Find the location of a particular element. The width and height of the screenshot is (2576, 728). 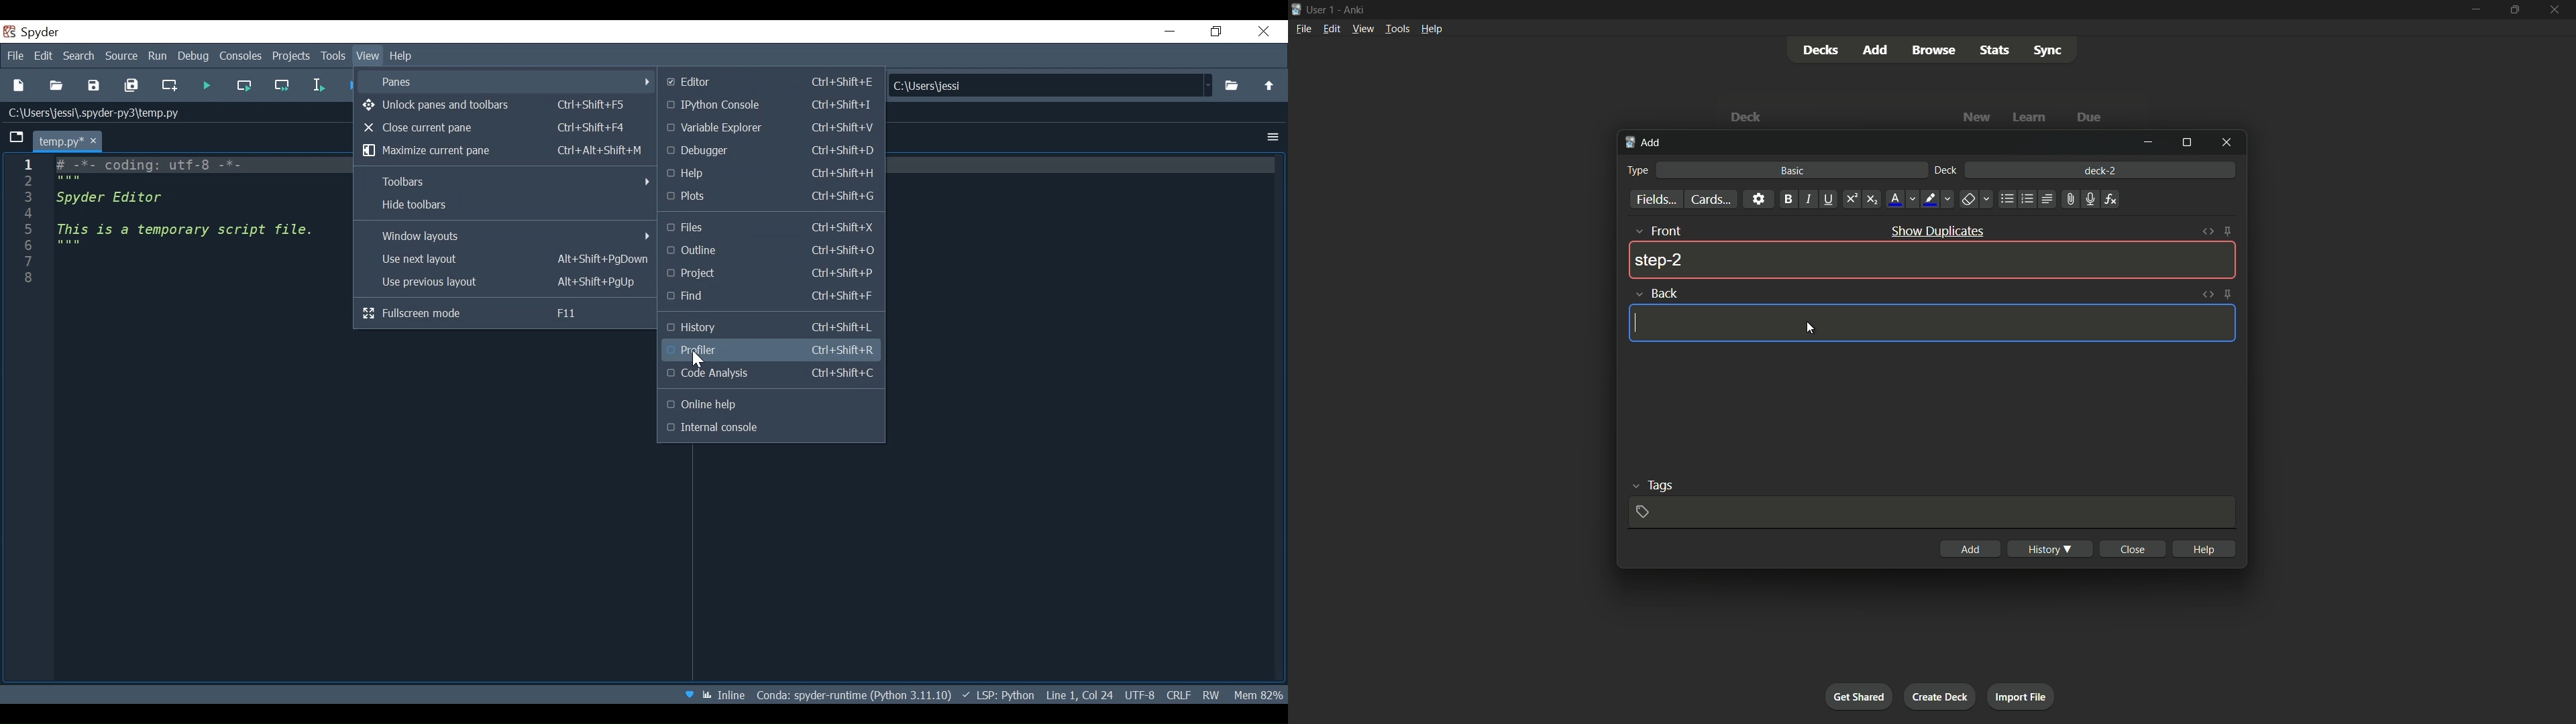

Help Spyder is located at coordinates (687, 695).